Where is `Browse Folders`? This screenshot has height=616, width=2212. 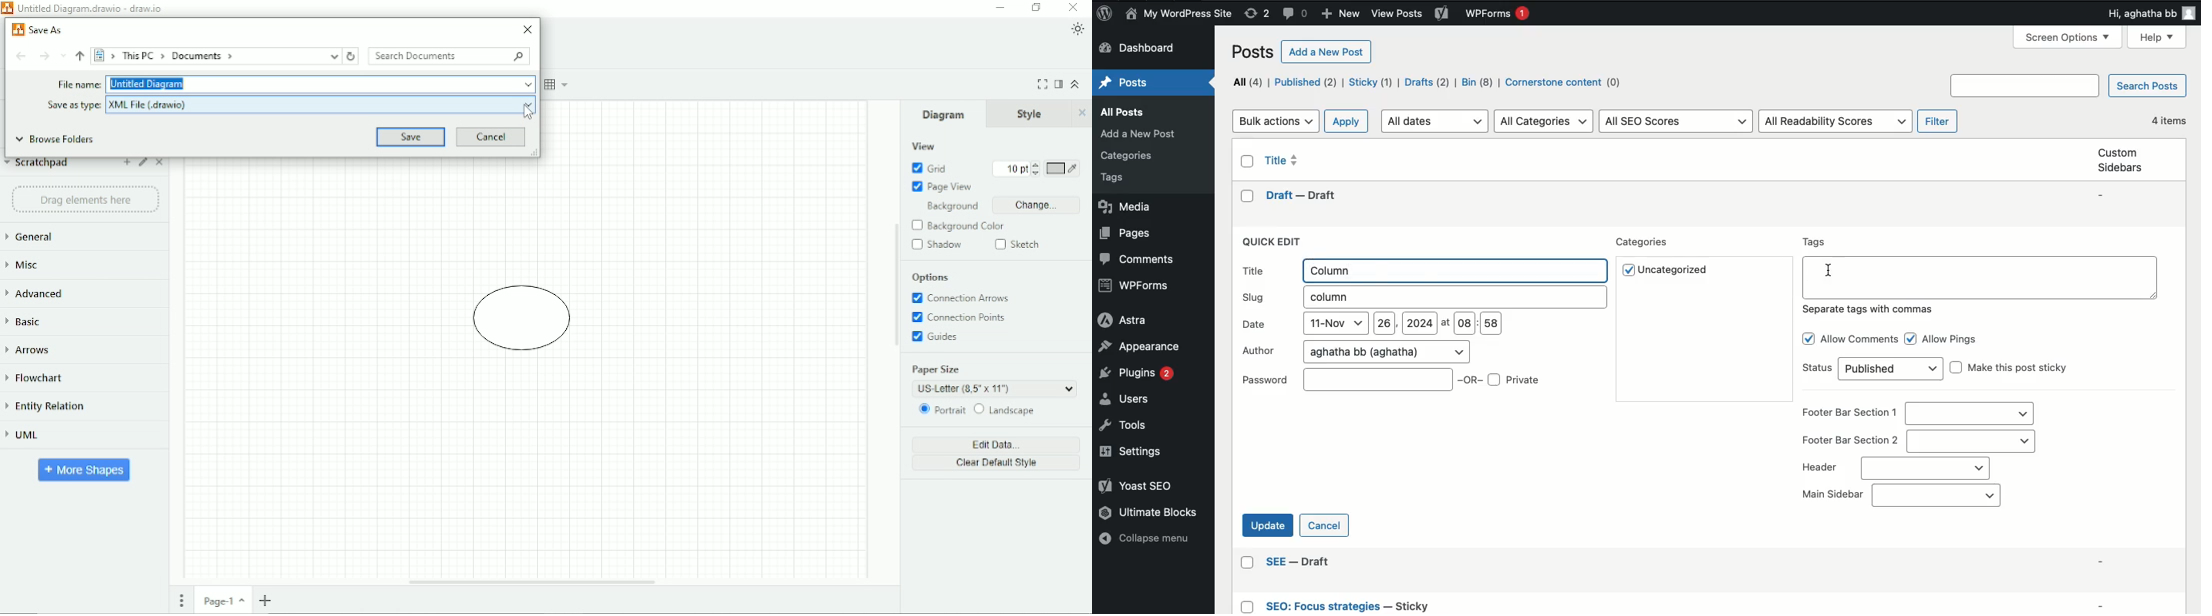 Browse Folders is located at coordinates (53, 138).